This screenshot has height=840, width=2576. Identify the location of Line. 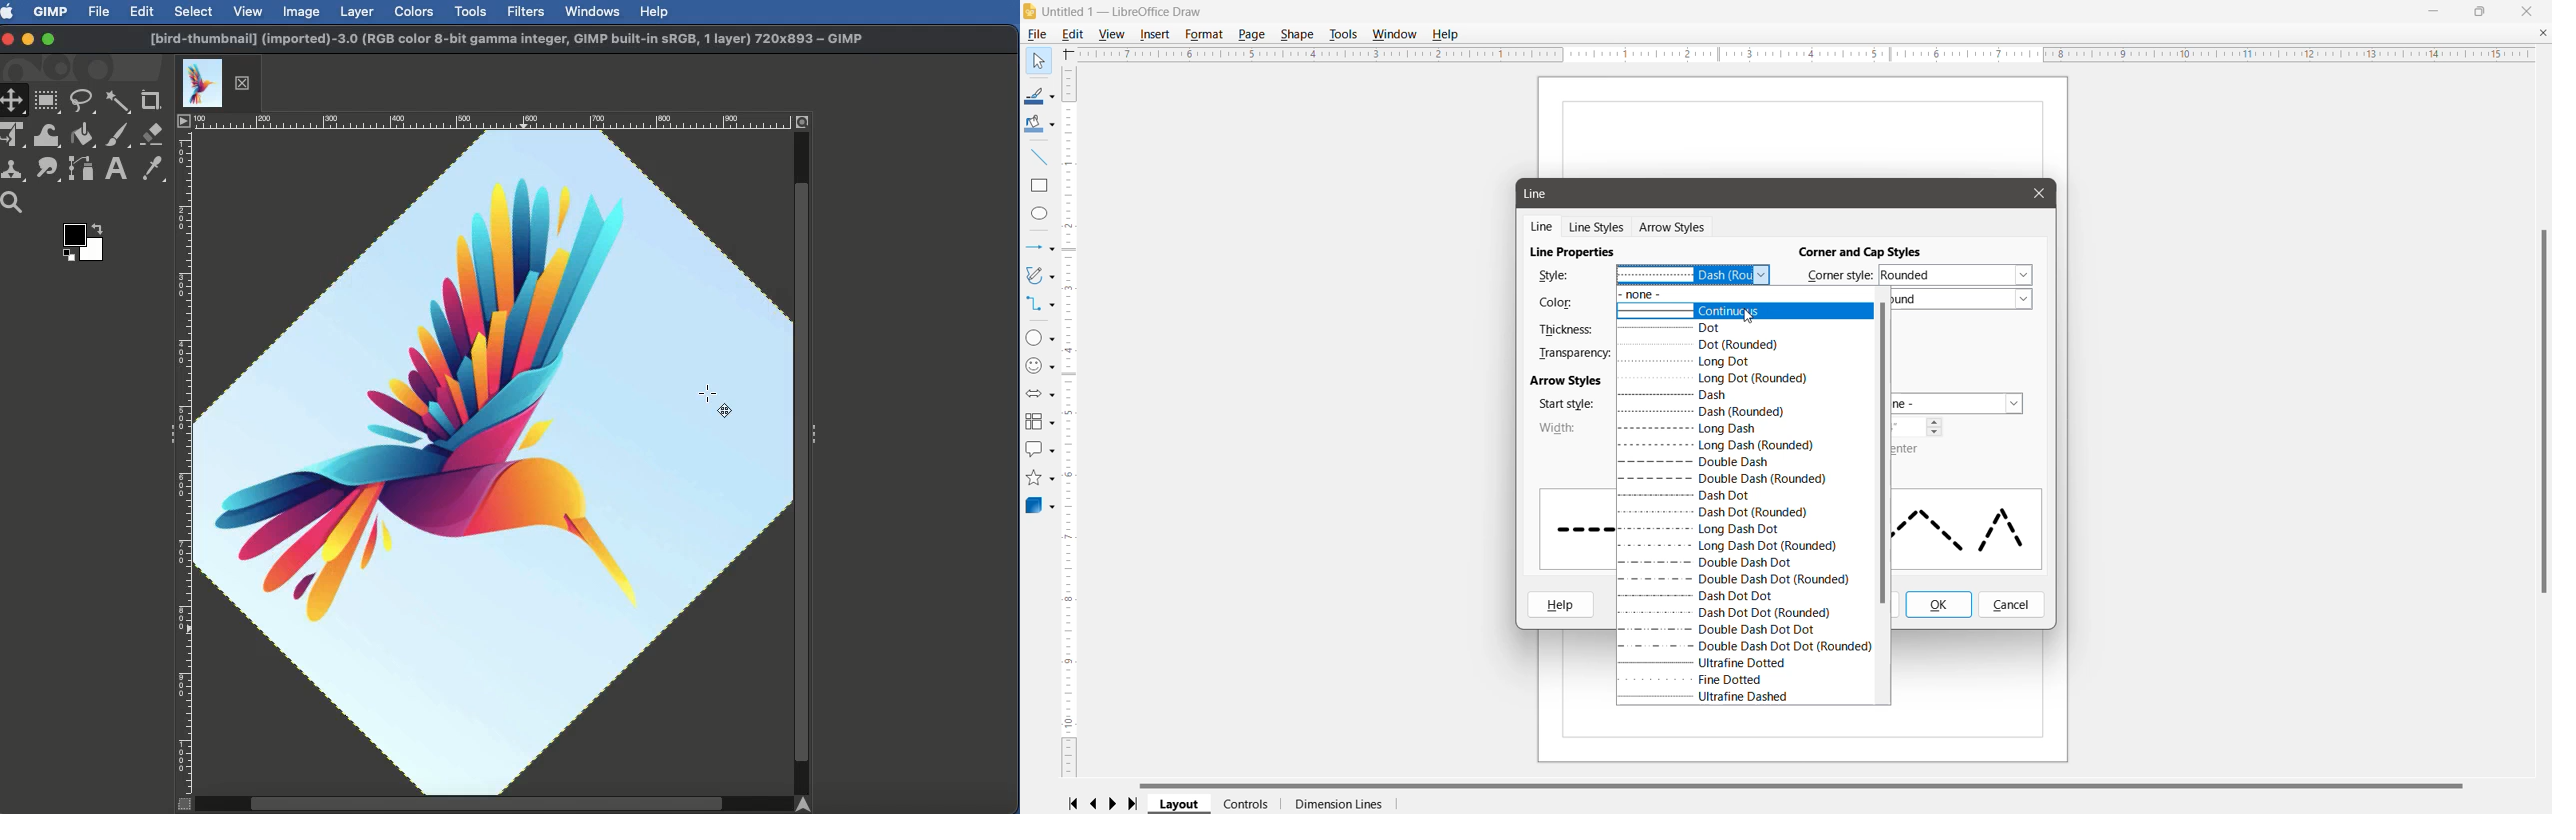
(1545, 195).